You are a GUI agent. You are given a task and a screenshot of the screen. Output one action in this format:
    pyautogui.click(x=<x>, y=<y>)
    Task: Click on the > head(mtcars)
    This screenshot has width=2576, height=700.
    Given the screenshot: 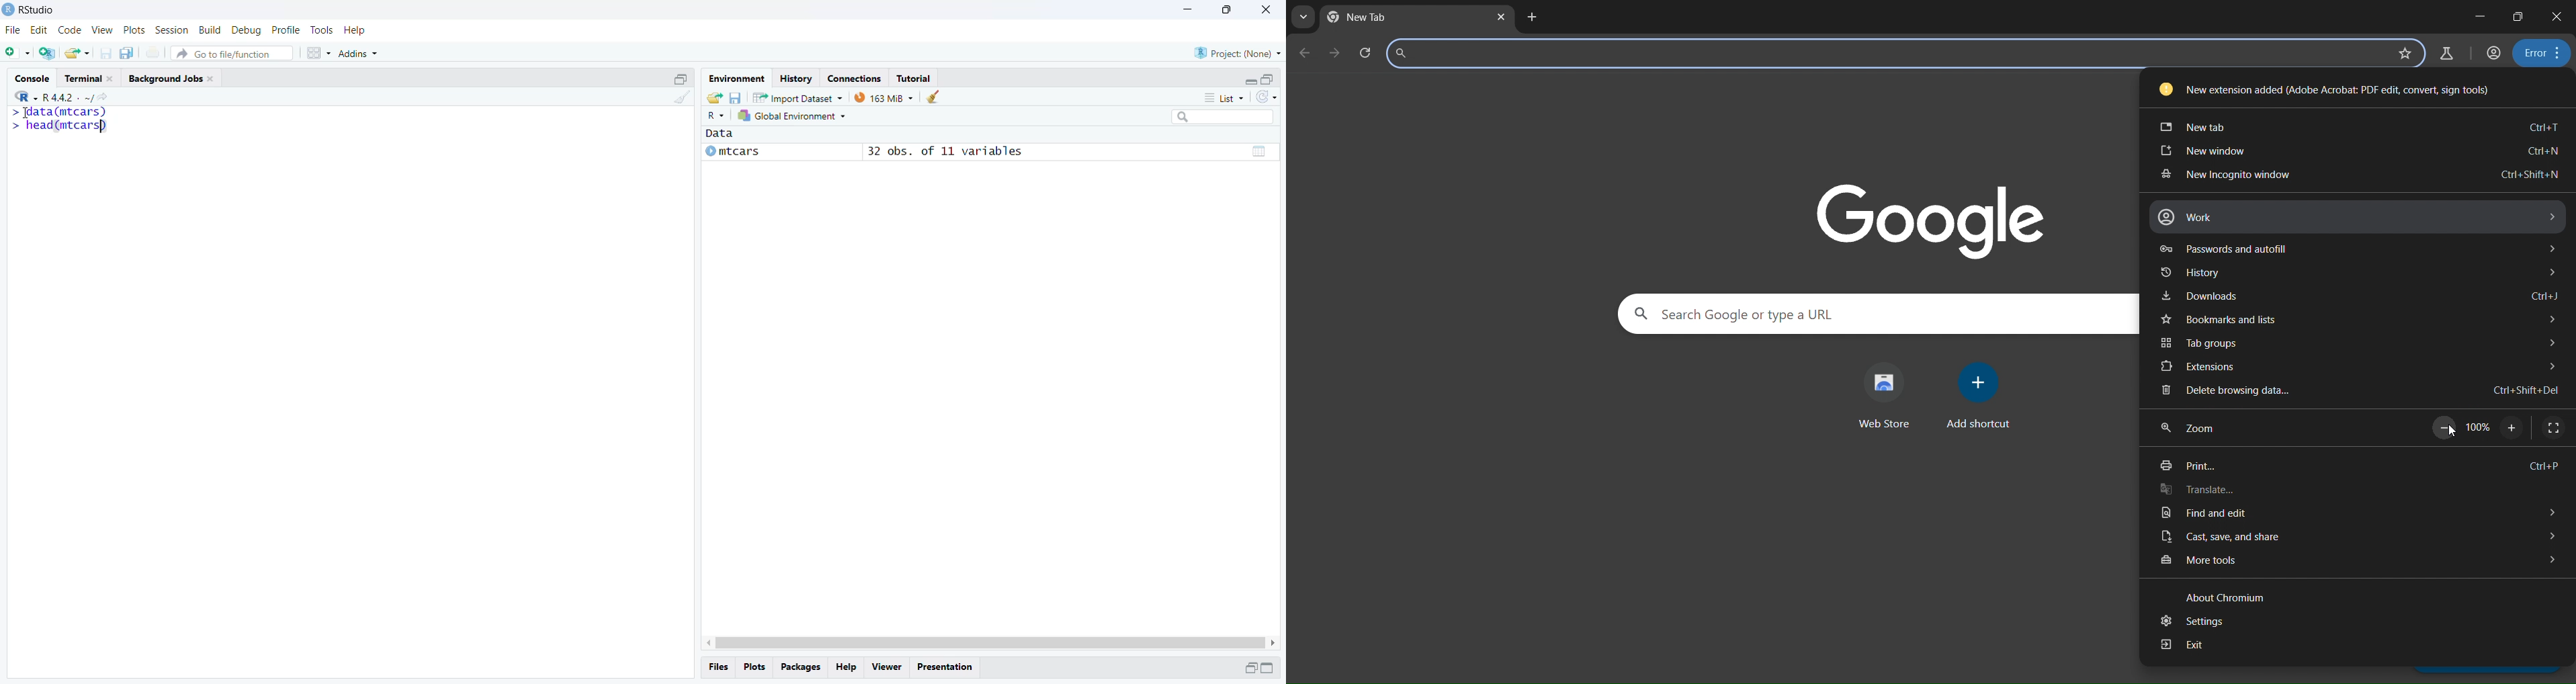 What is the action you would take?
    pyautogui.click(x=59, y=126)
    